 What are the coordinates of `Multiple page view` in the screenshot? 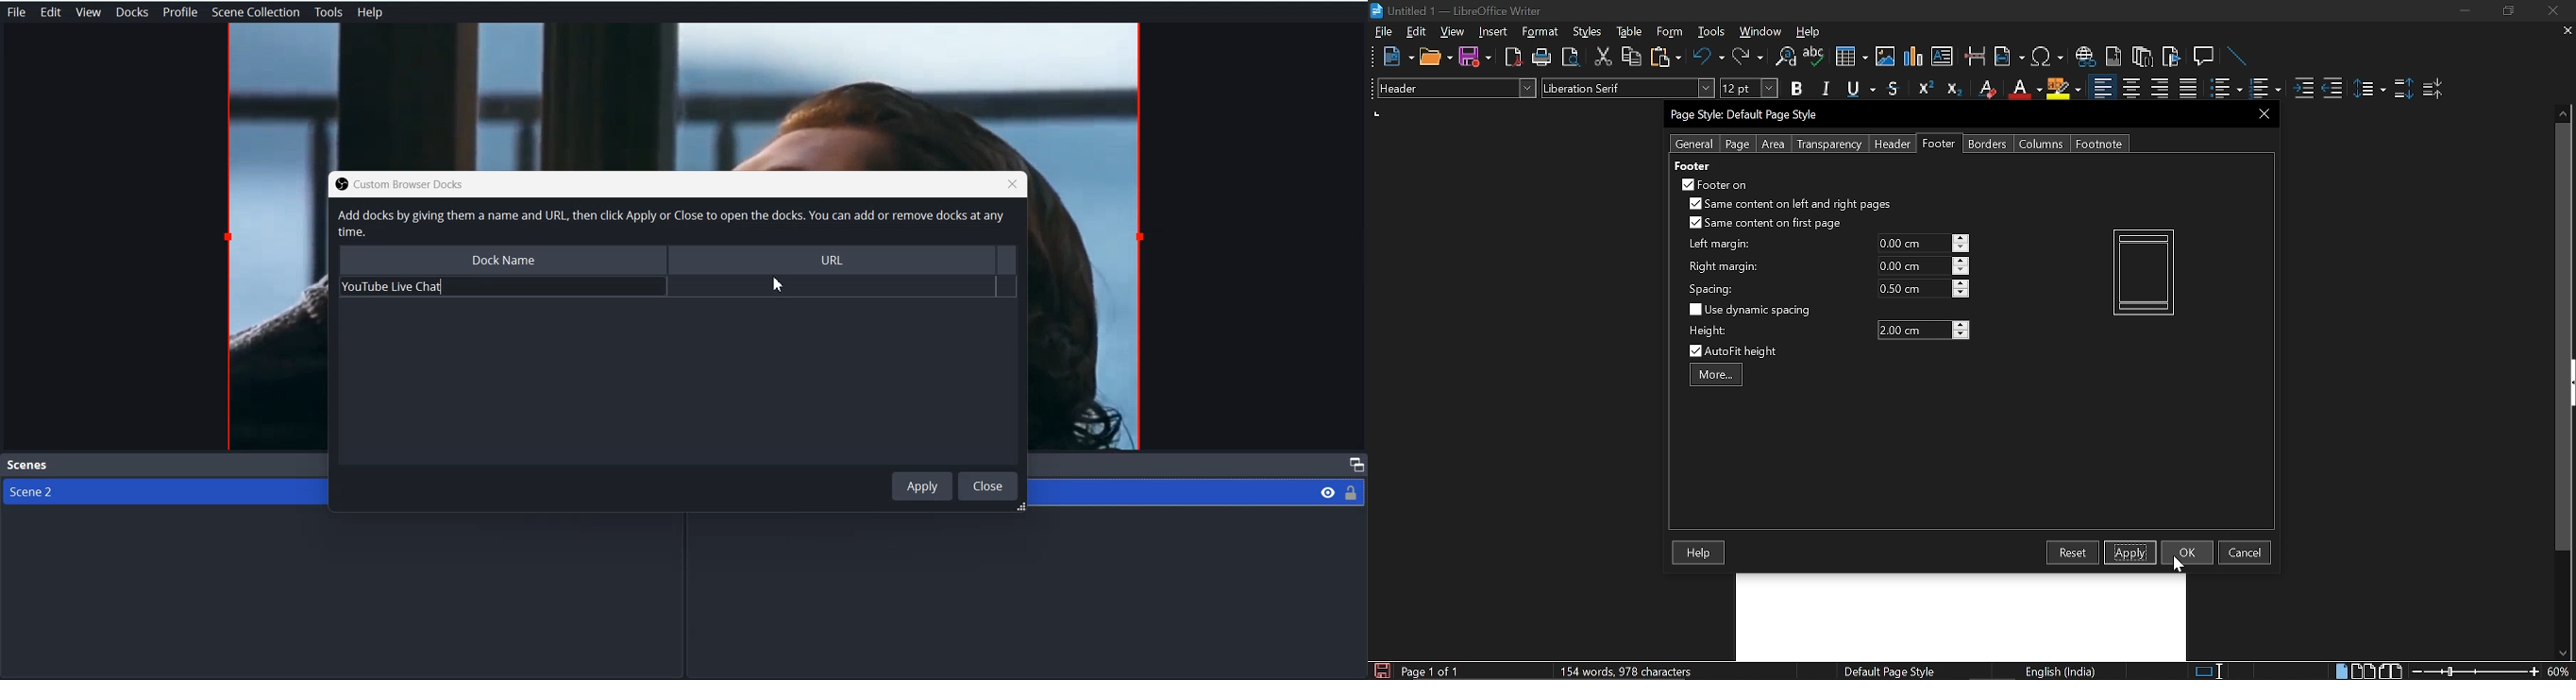 It's located at (2363, 672).